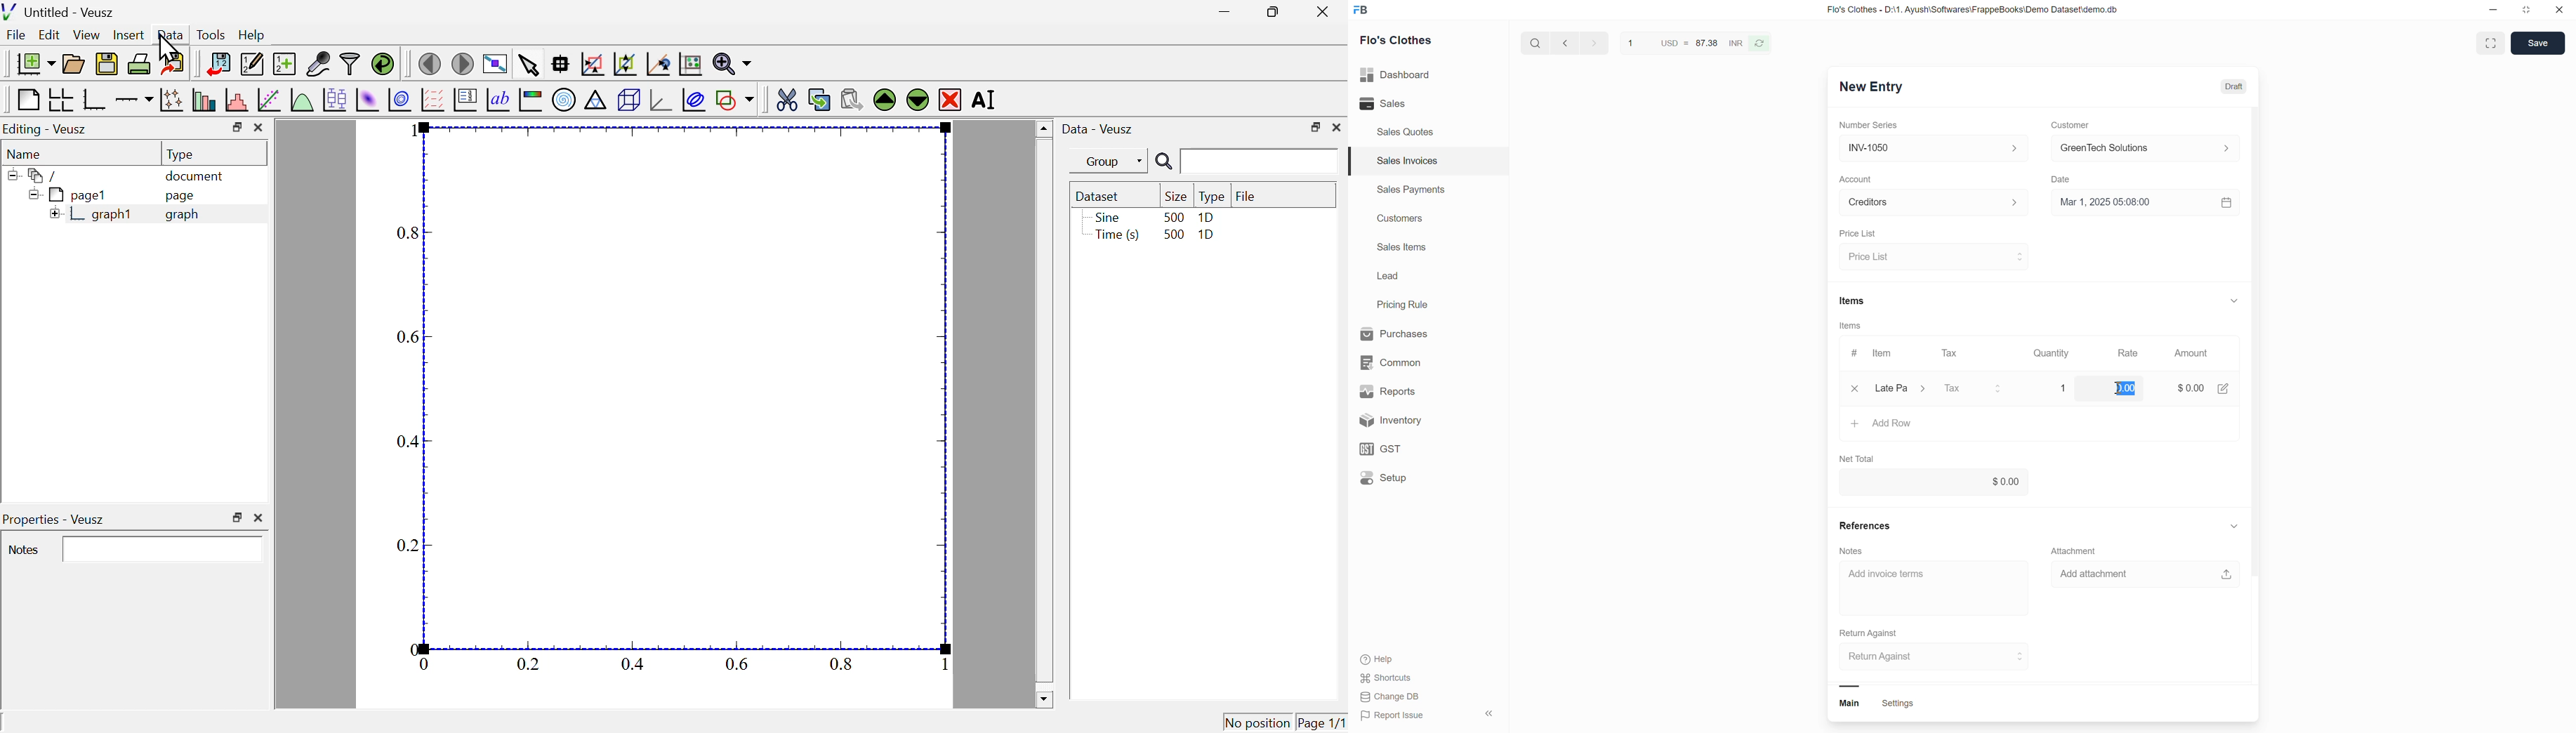  I want to click on Change DB, so click(1391, 698).